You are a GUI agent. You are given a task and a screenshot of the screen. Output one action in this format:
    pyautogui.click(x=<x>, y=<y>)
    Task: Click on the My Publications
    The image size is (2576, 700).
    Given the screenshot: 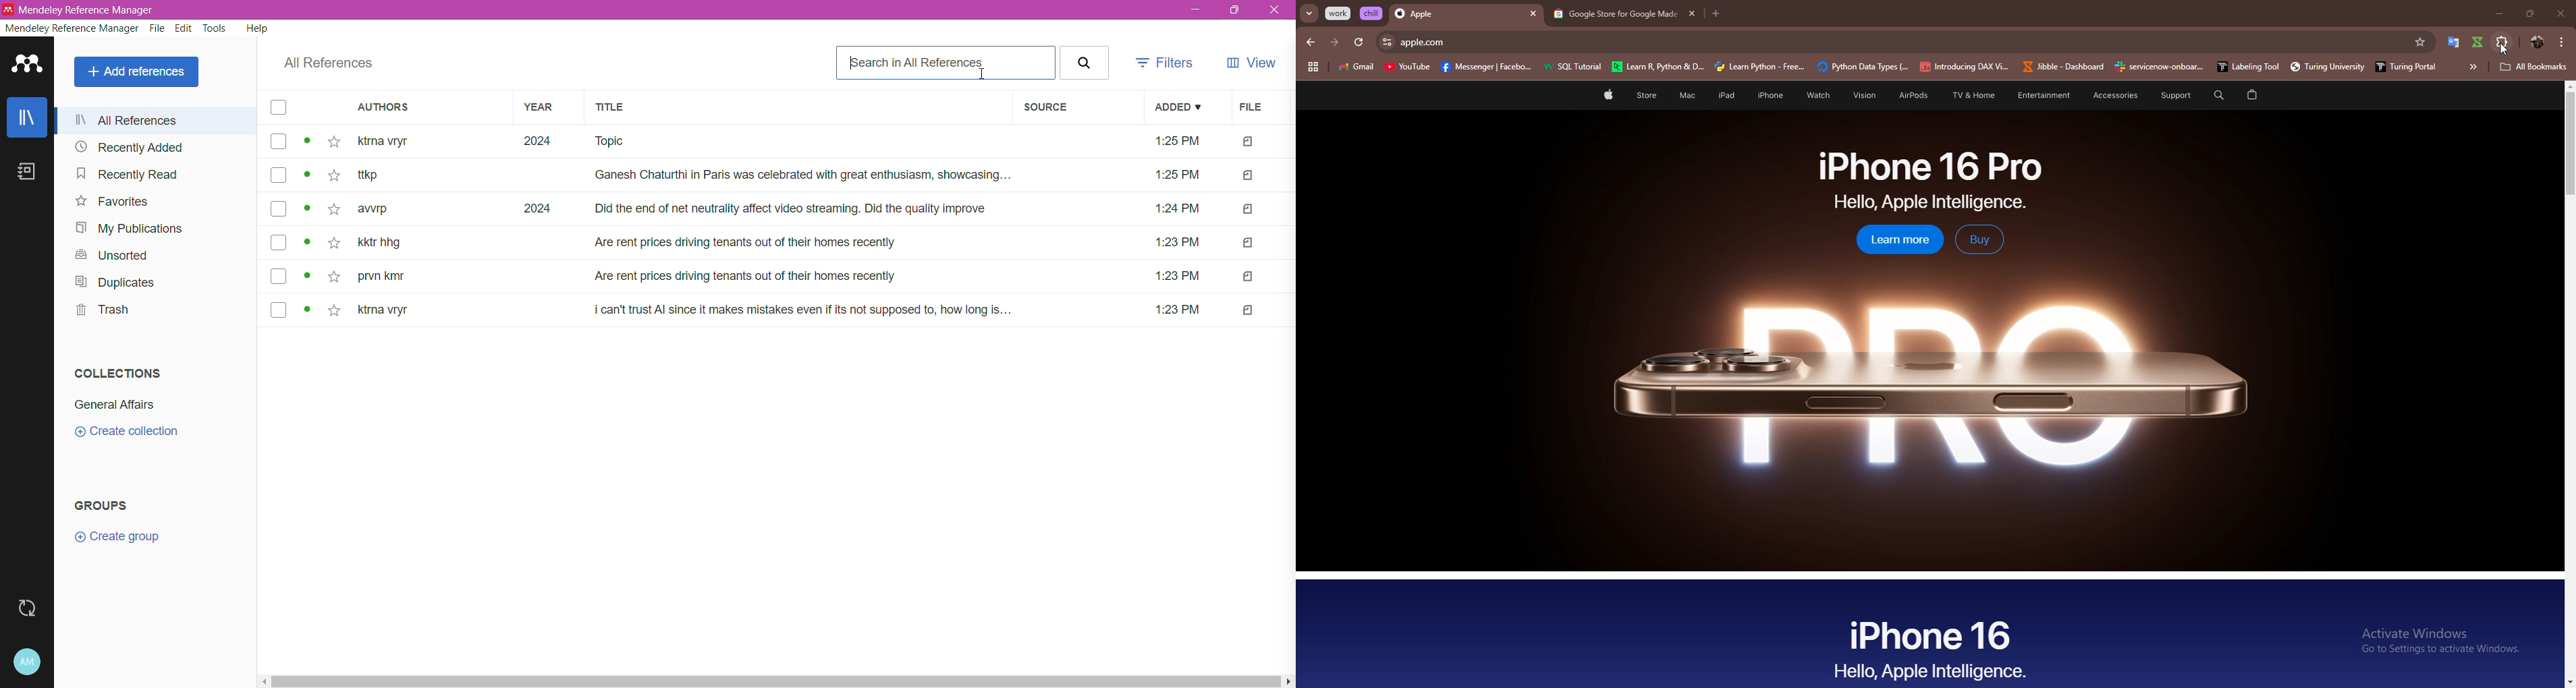 What is the action you would take?
    pyautogui.click(x=128, y=228)
    